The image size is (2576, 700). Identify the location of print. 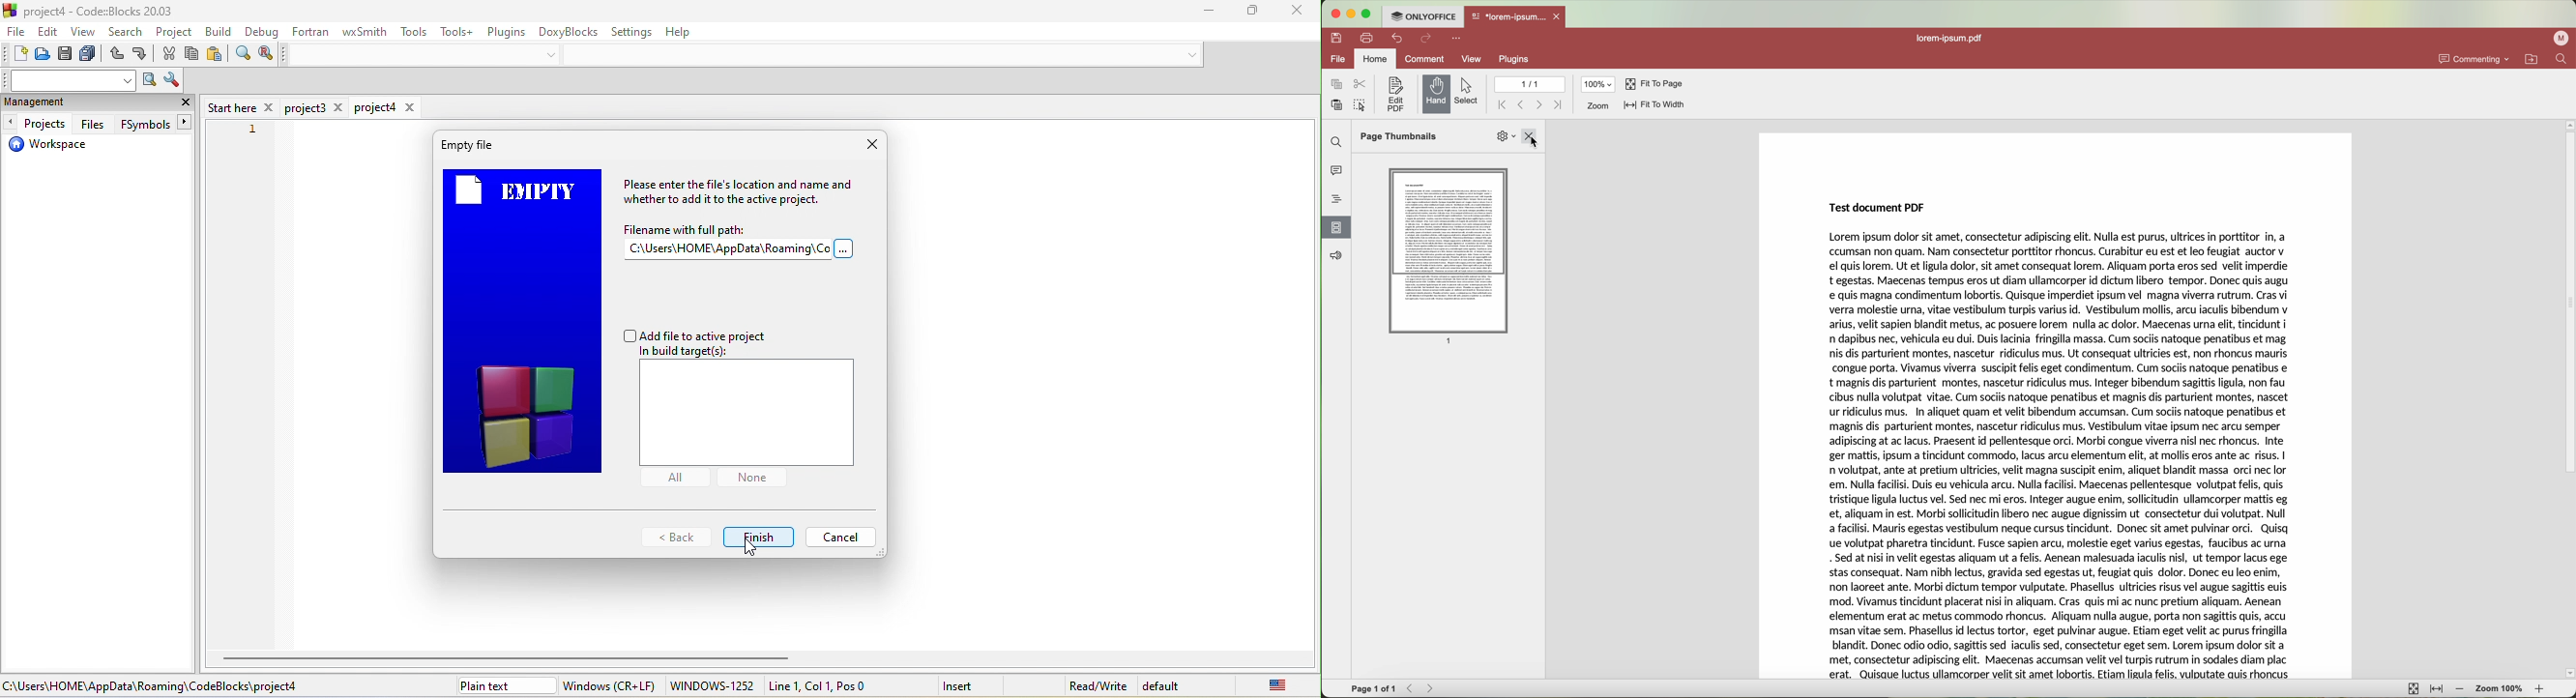
(1367, 37).